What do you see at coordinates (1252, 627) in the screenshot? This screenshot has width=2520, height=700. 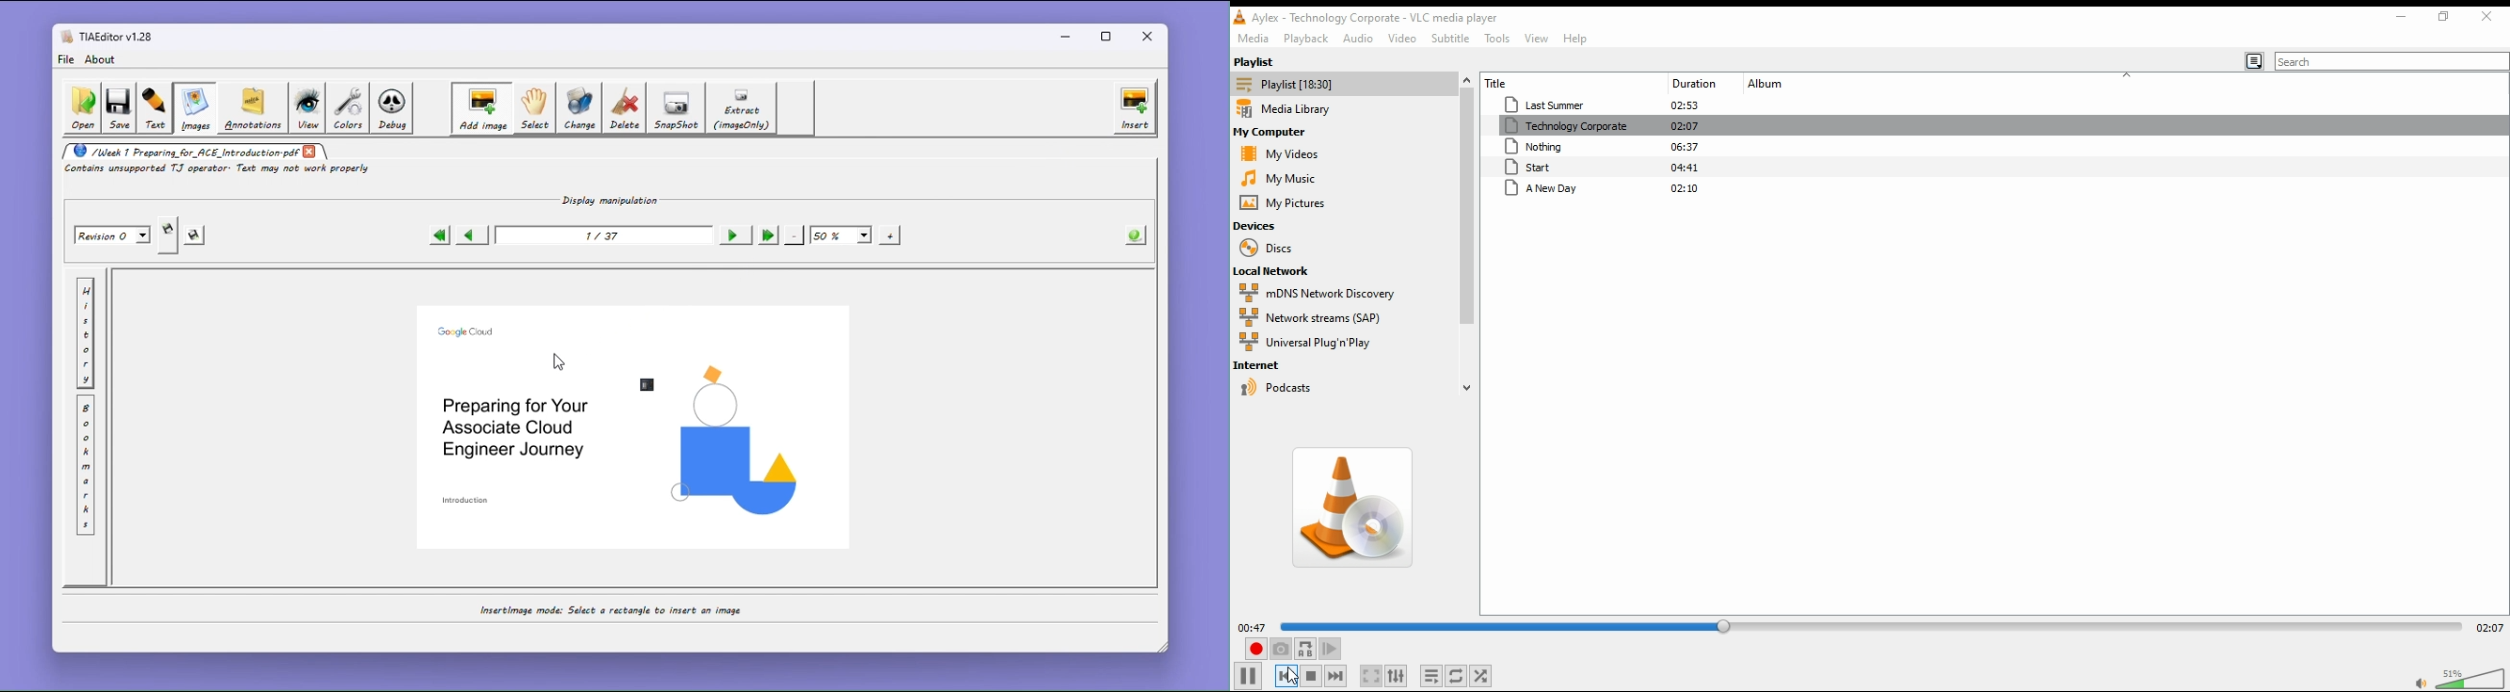 I see `00:47` at bounding box center [1252, 627].